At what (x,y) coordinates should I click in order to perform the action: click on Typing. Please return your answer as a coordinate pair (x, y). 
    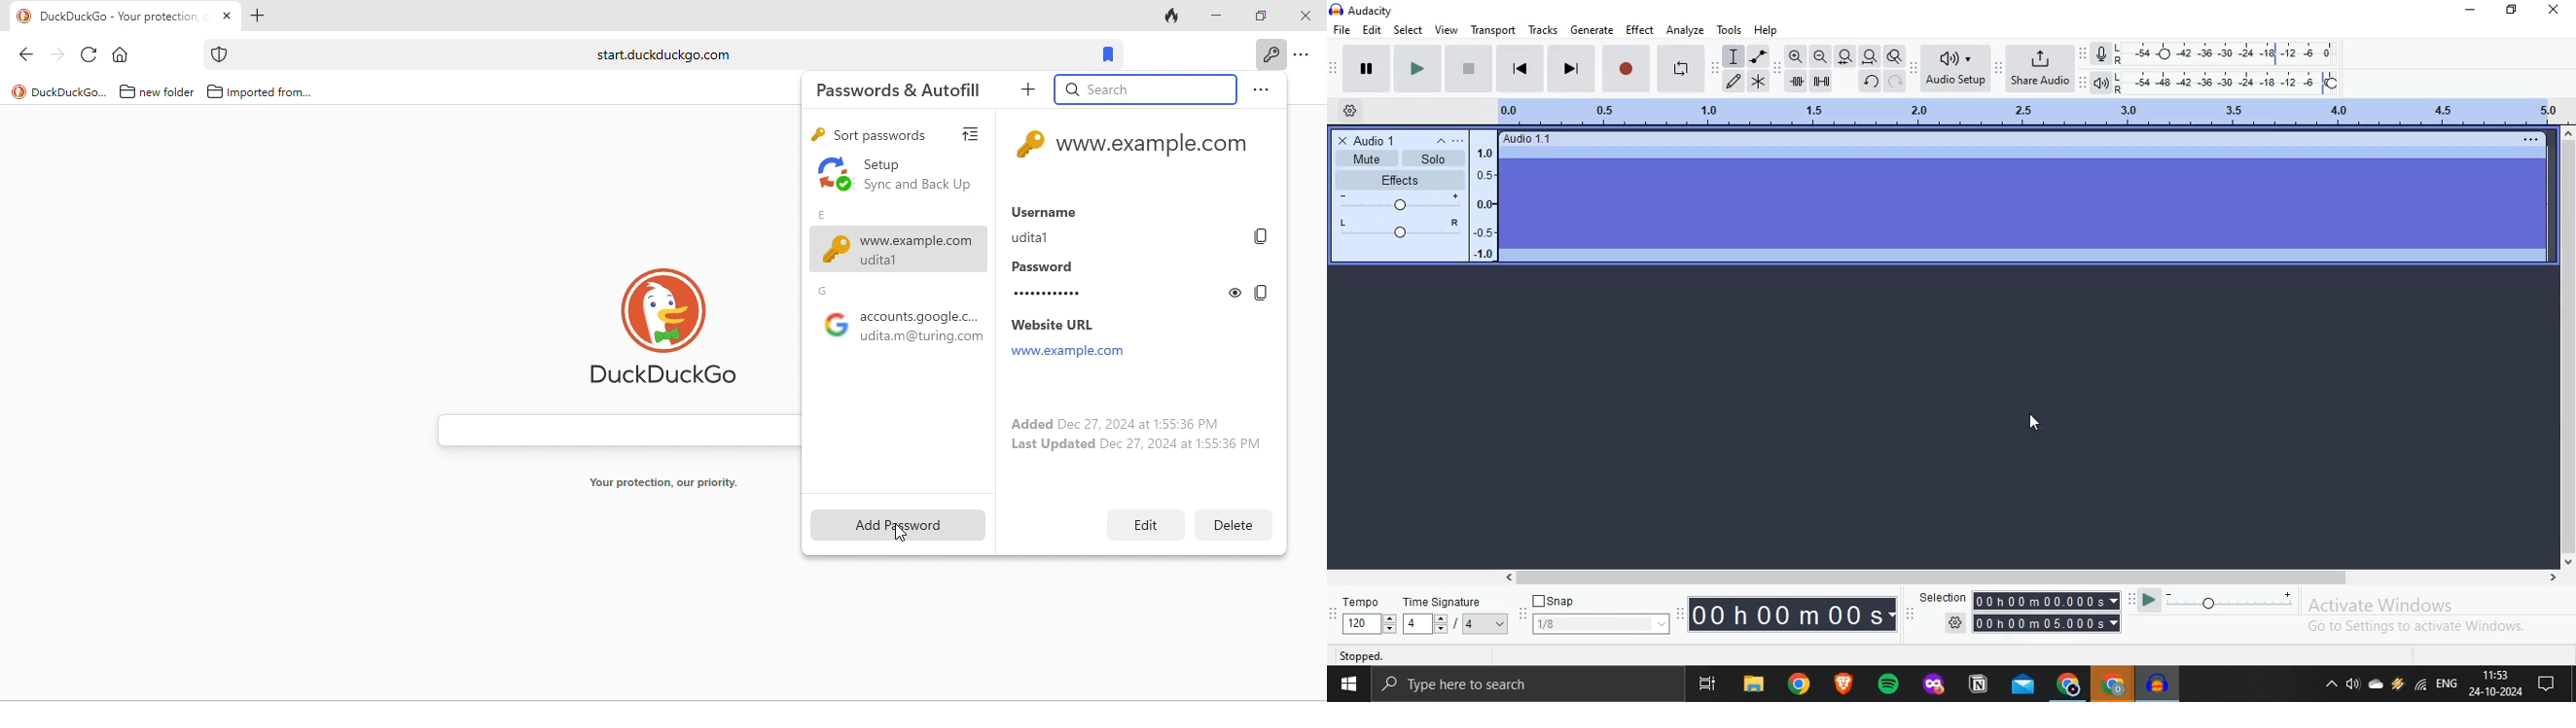
    Looking at the image, I should click on (1734, 57).